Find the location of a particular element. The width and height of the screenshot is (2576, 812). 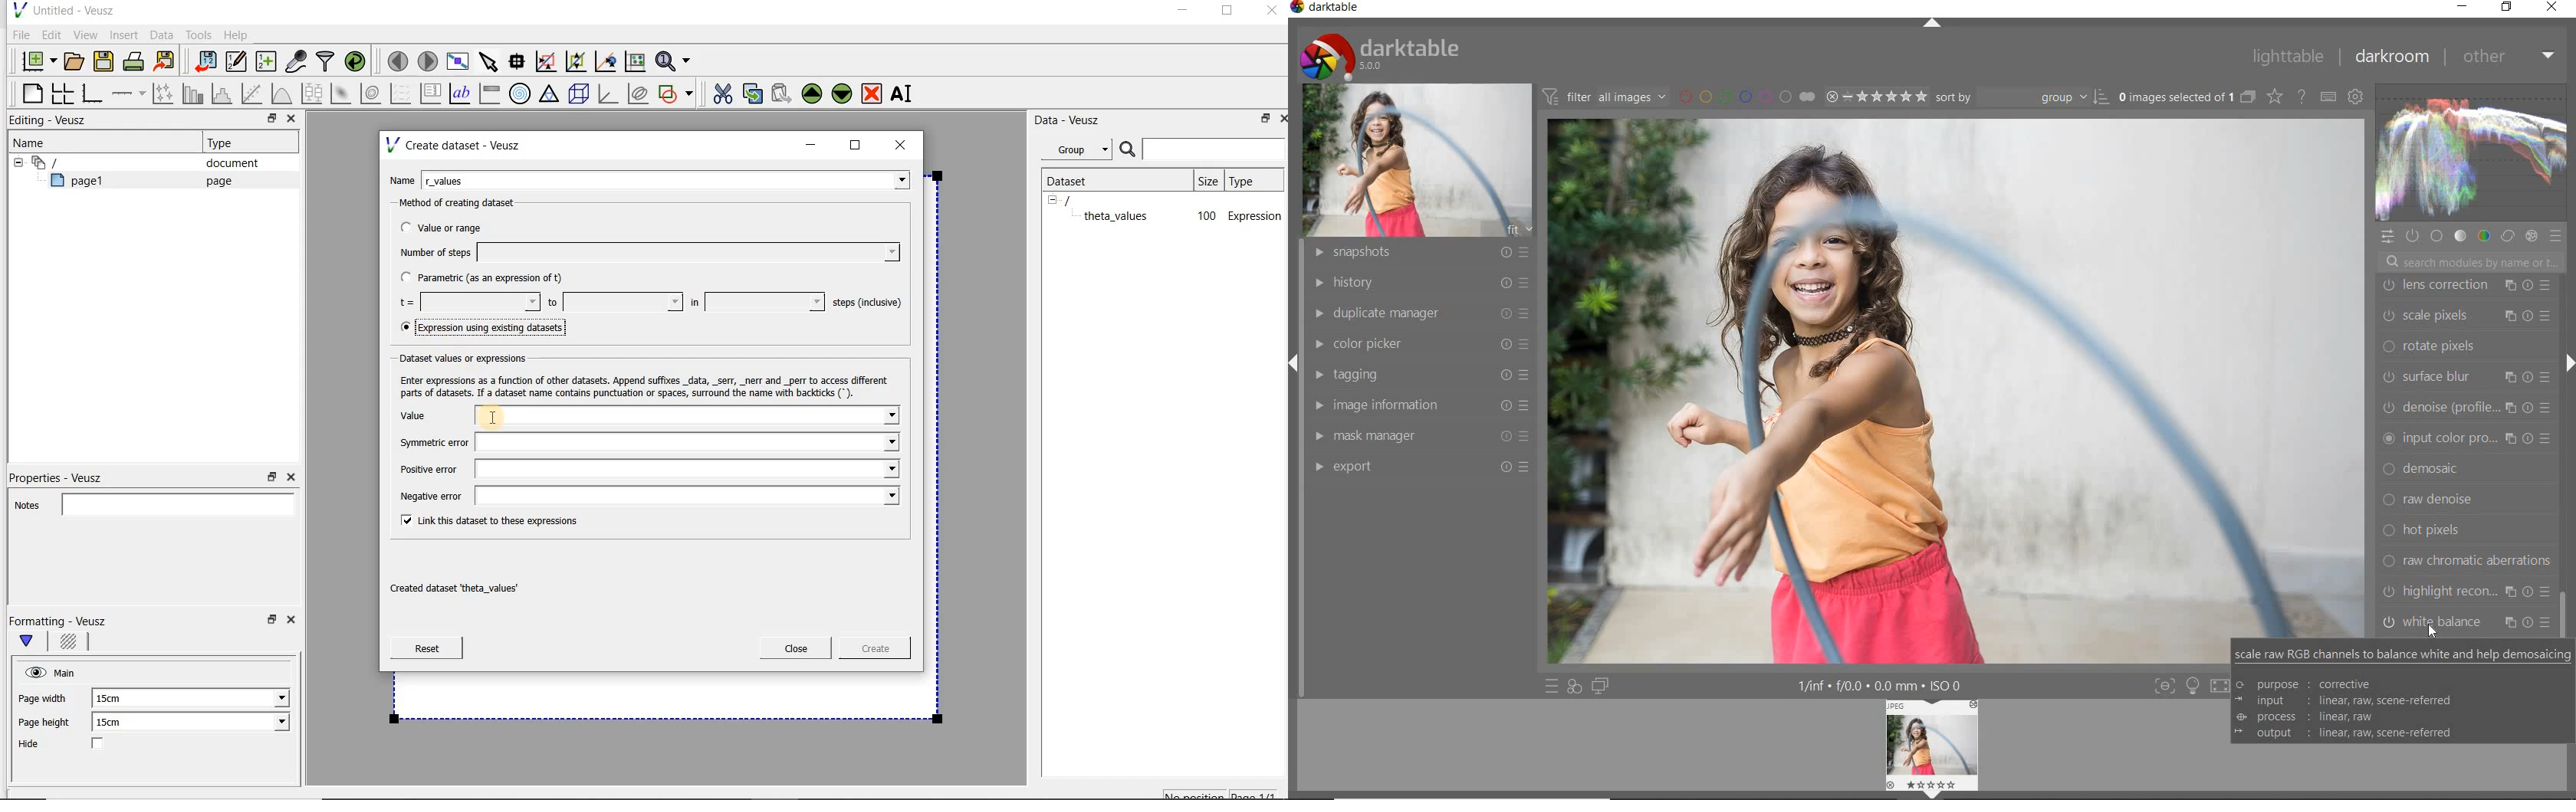

minimize is located at coordinates (811, 145).